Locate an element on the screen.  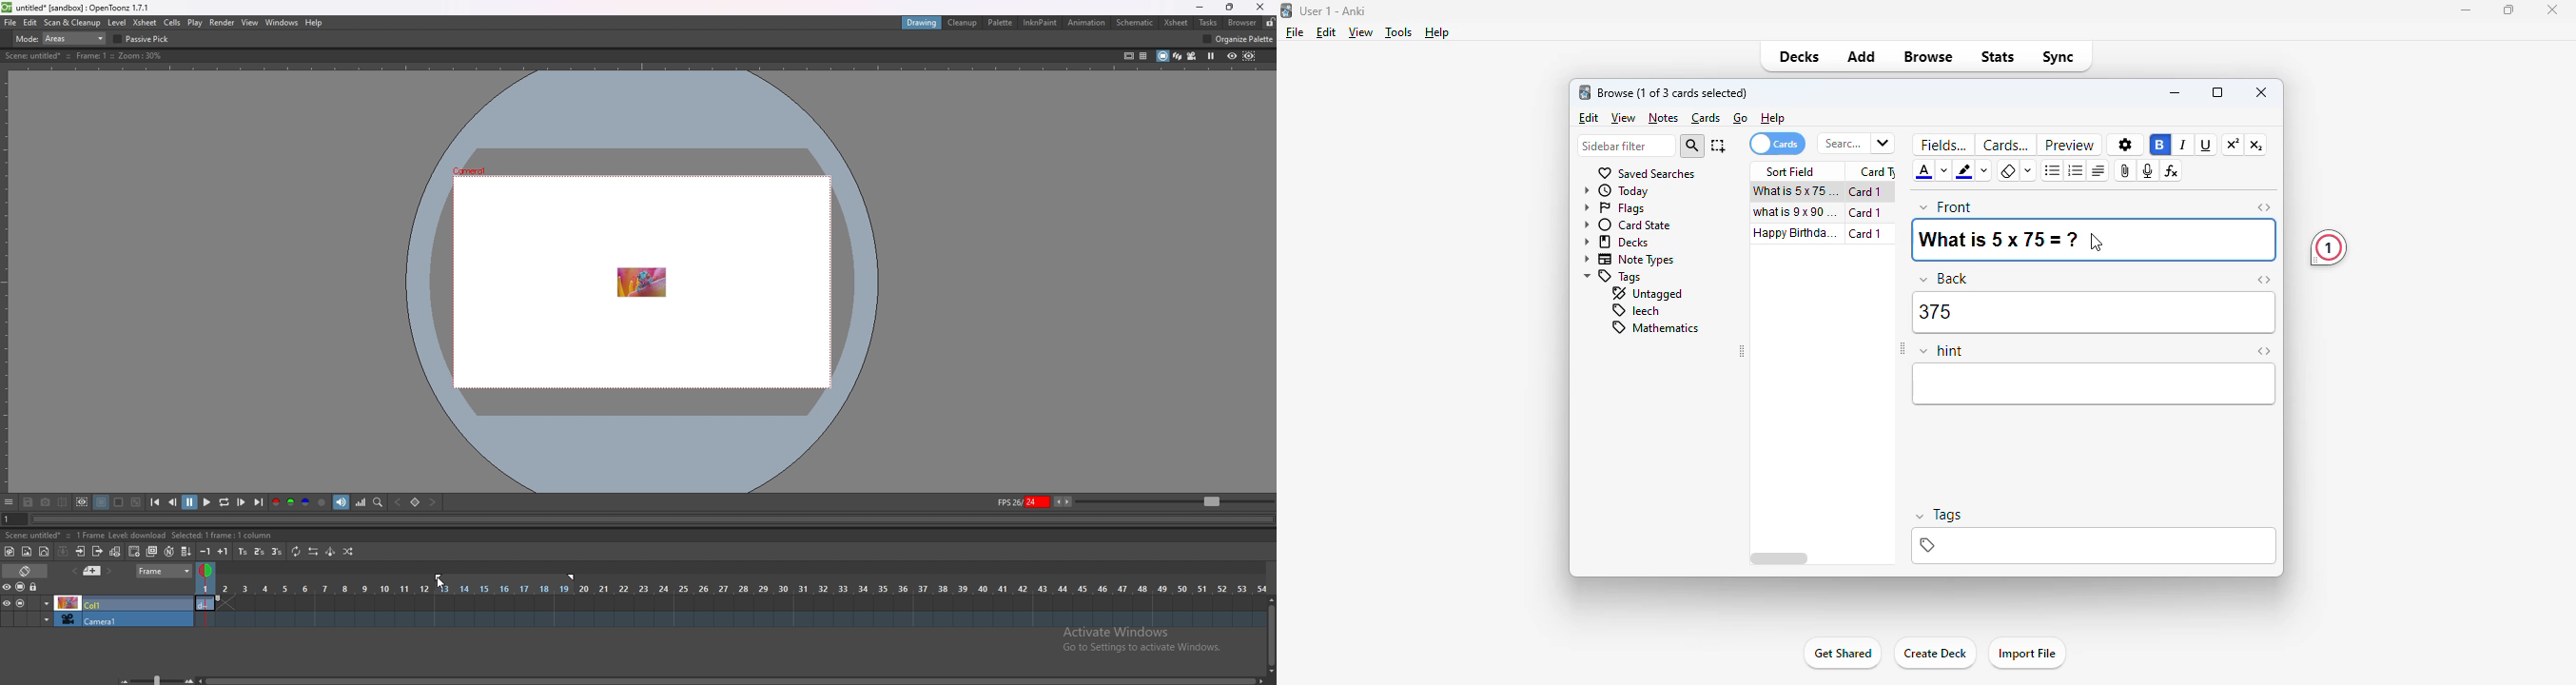
fields is located at coordinates (1943, 145).